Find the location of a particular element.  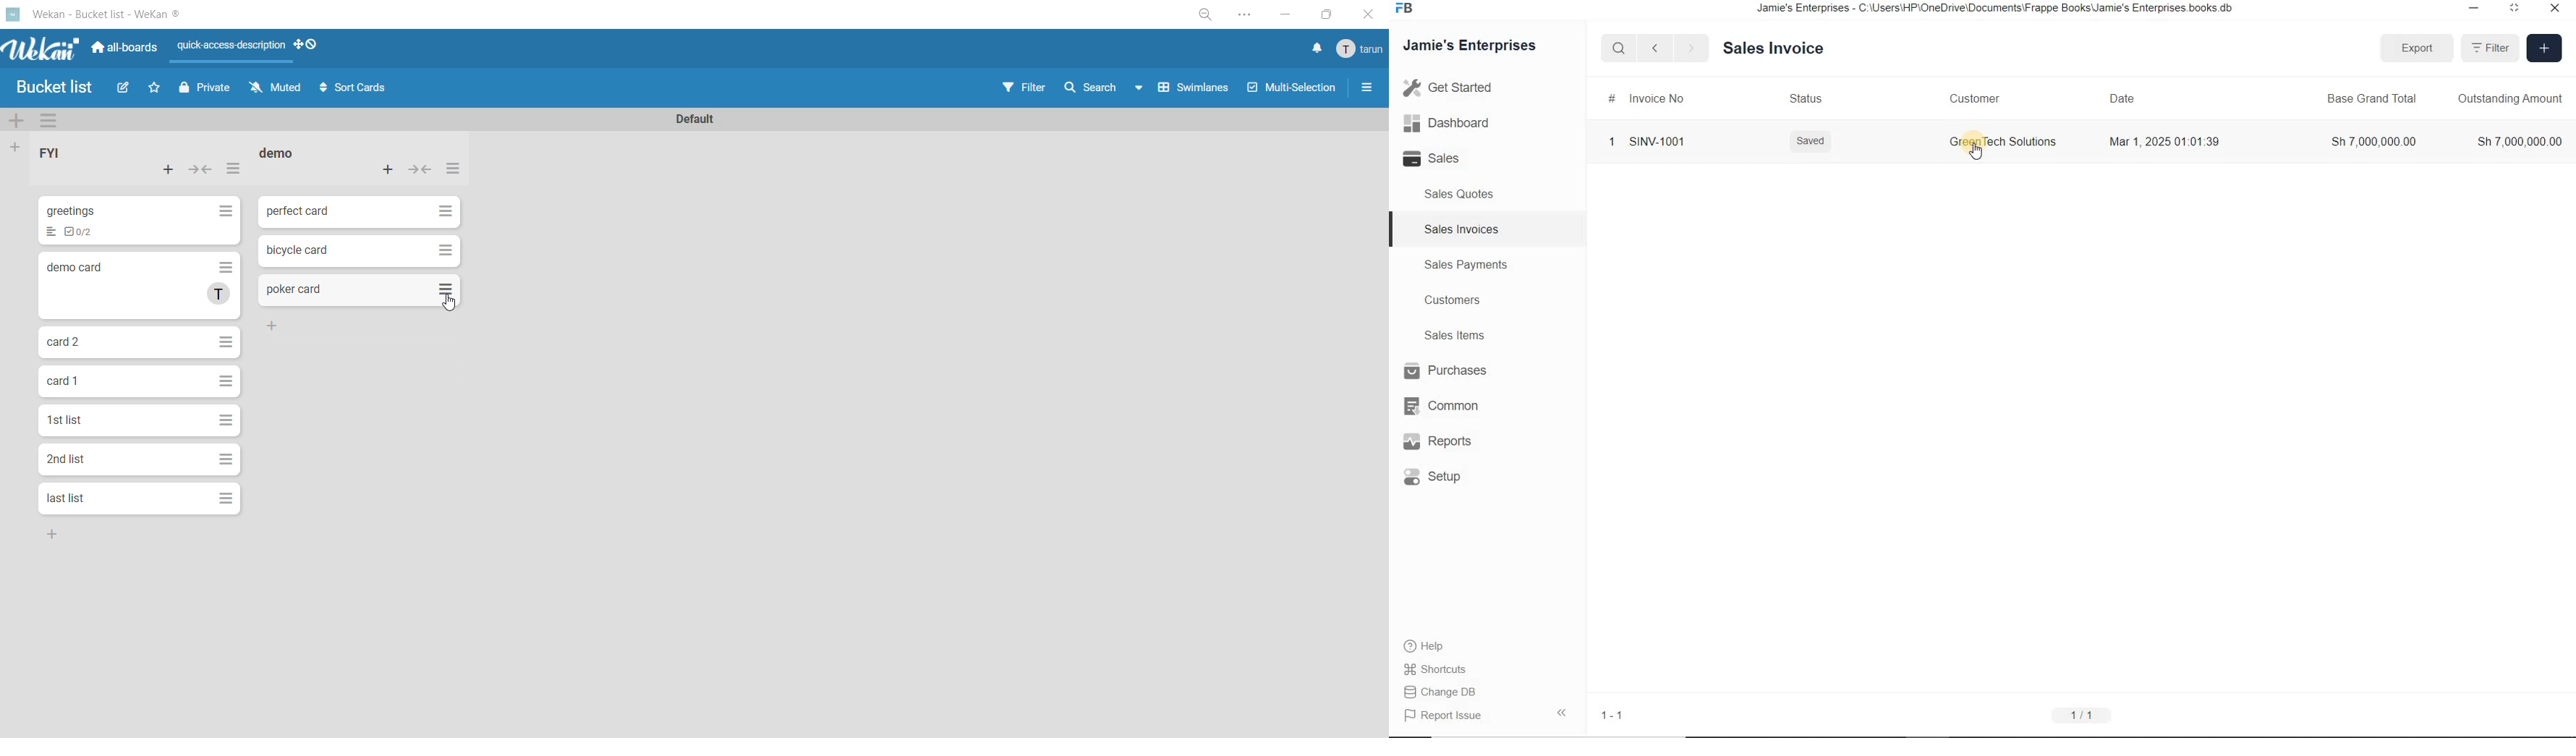

hide is located at coordinates (1561, 713).